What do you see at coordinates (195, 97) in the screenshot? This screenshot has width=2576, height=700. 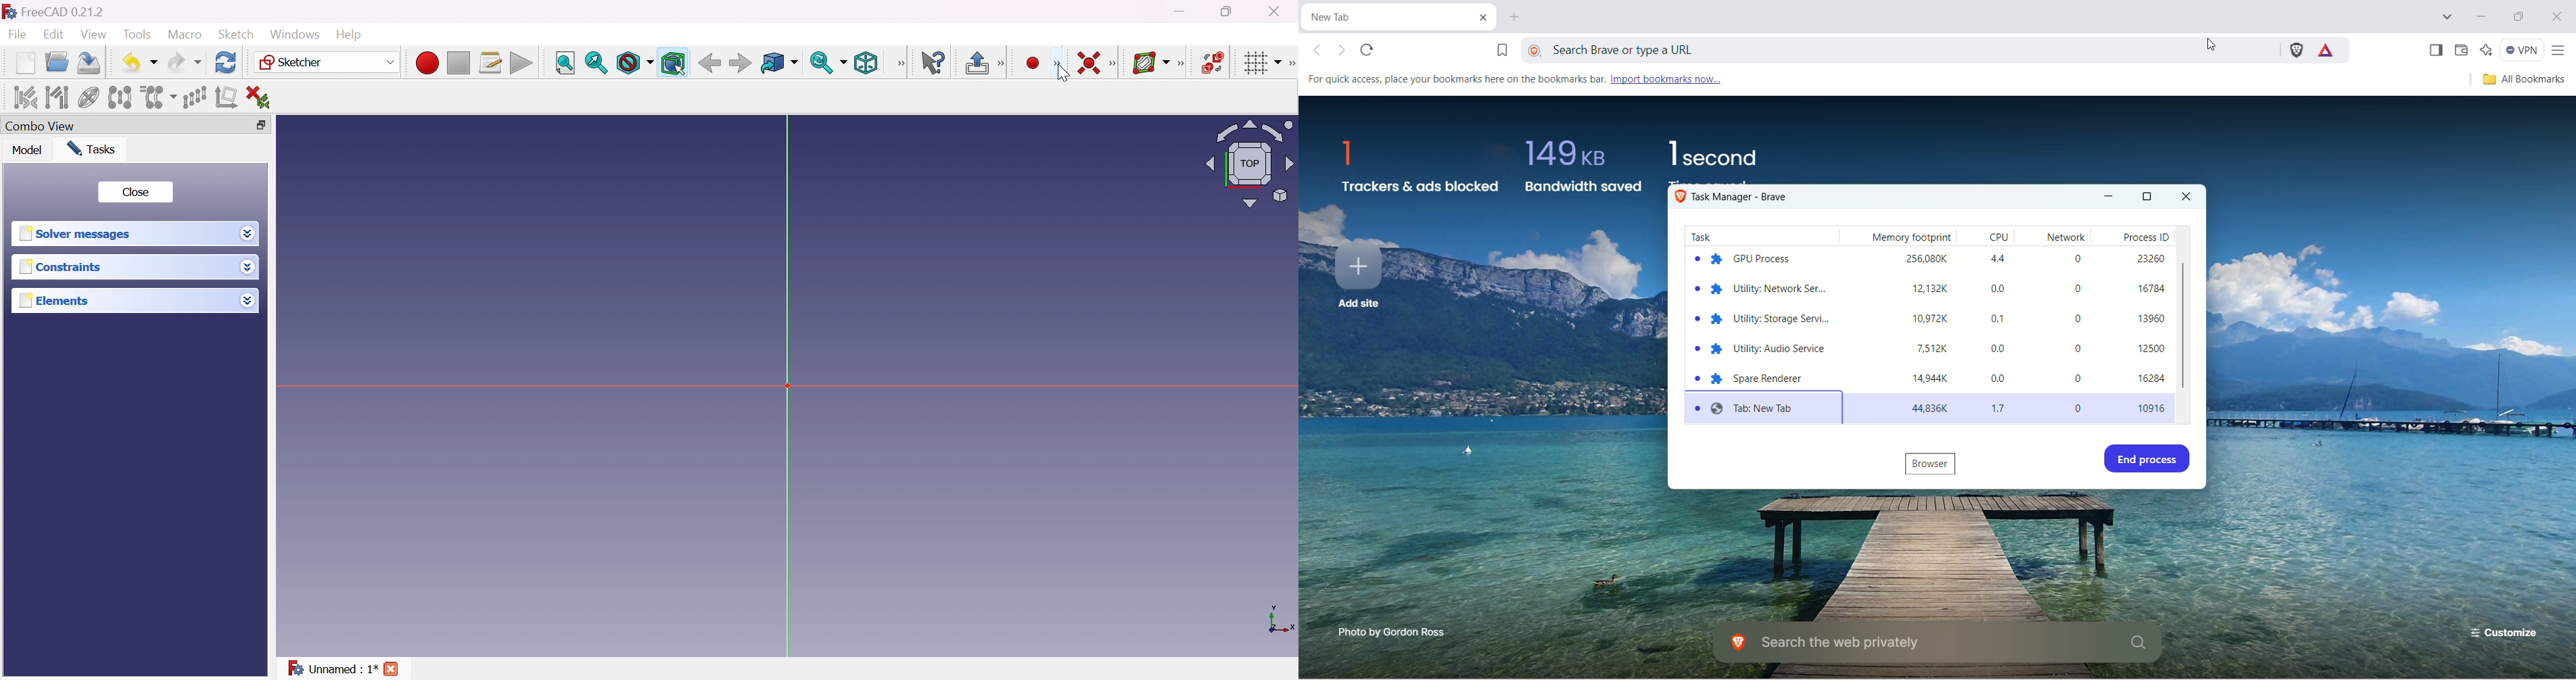 I see `Rectangular array` at bounding box center [195, 97].